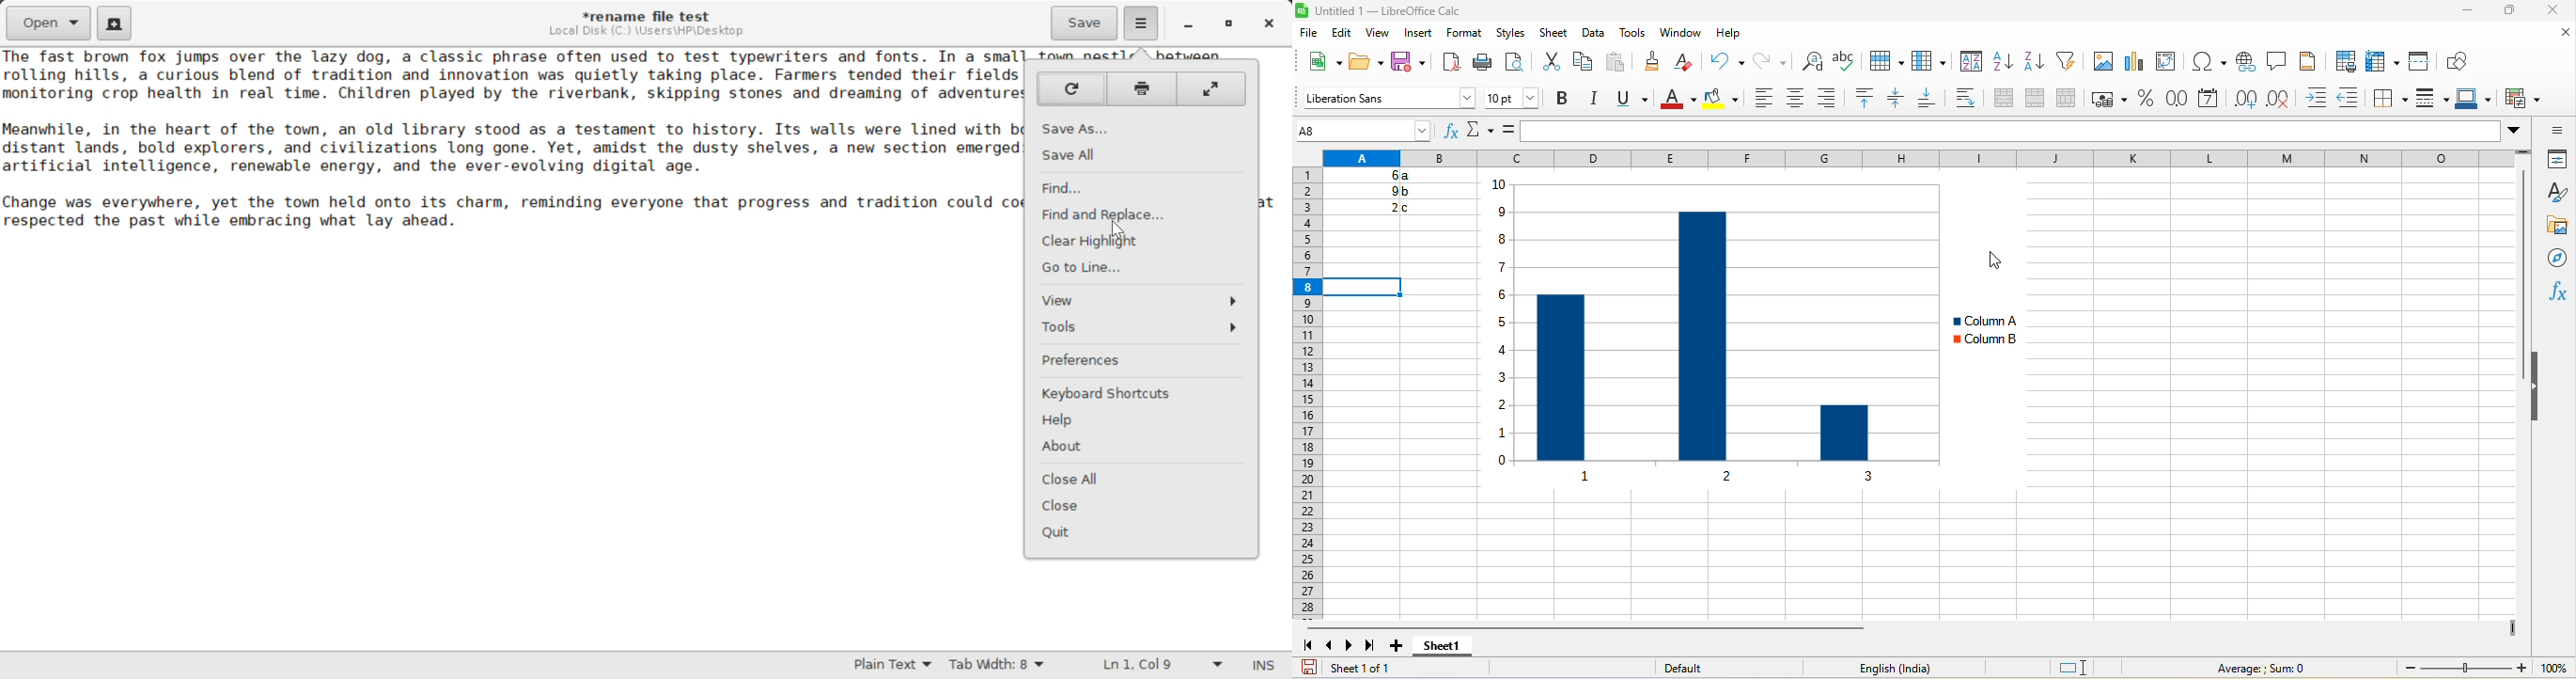  What do you see at coordinates (1678, 33) in the screenshot?
I see `window` at bounding box center [1678, 33].